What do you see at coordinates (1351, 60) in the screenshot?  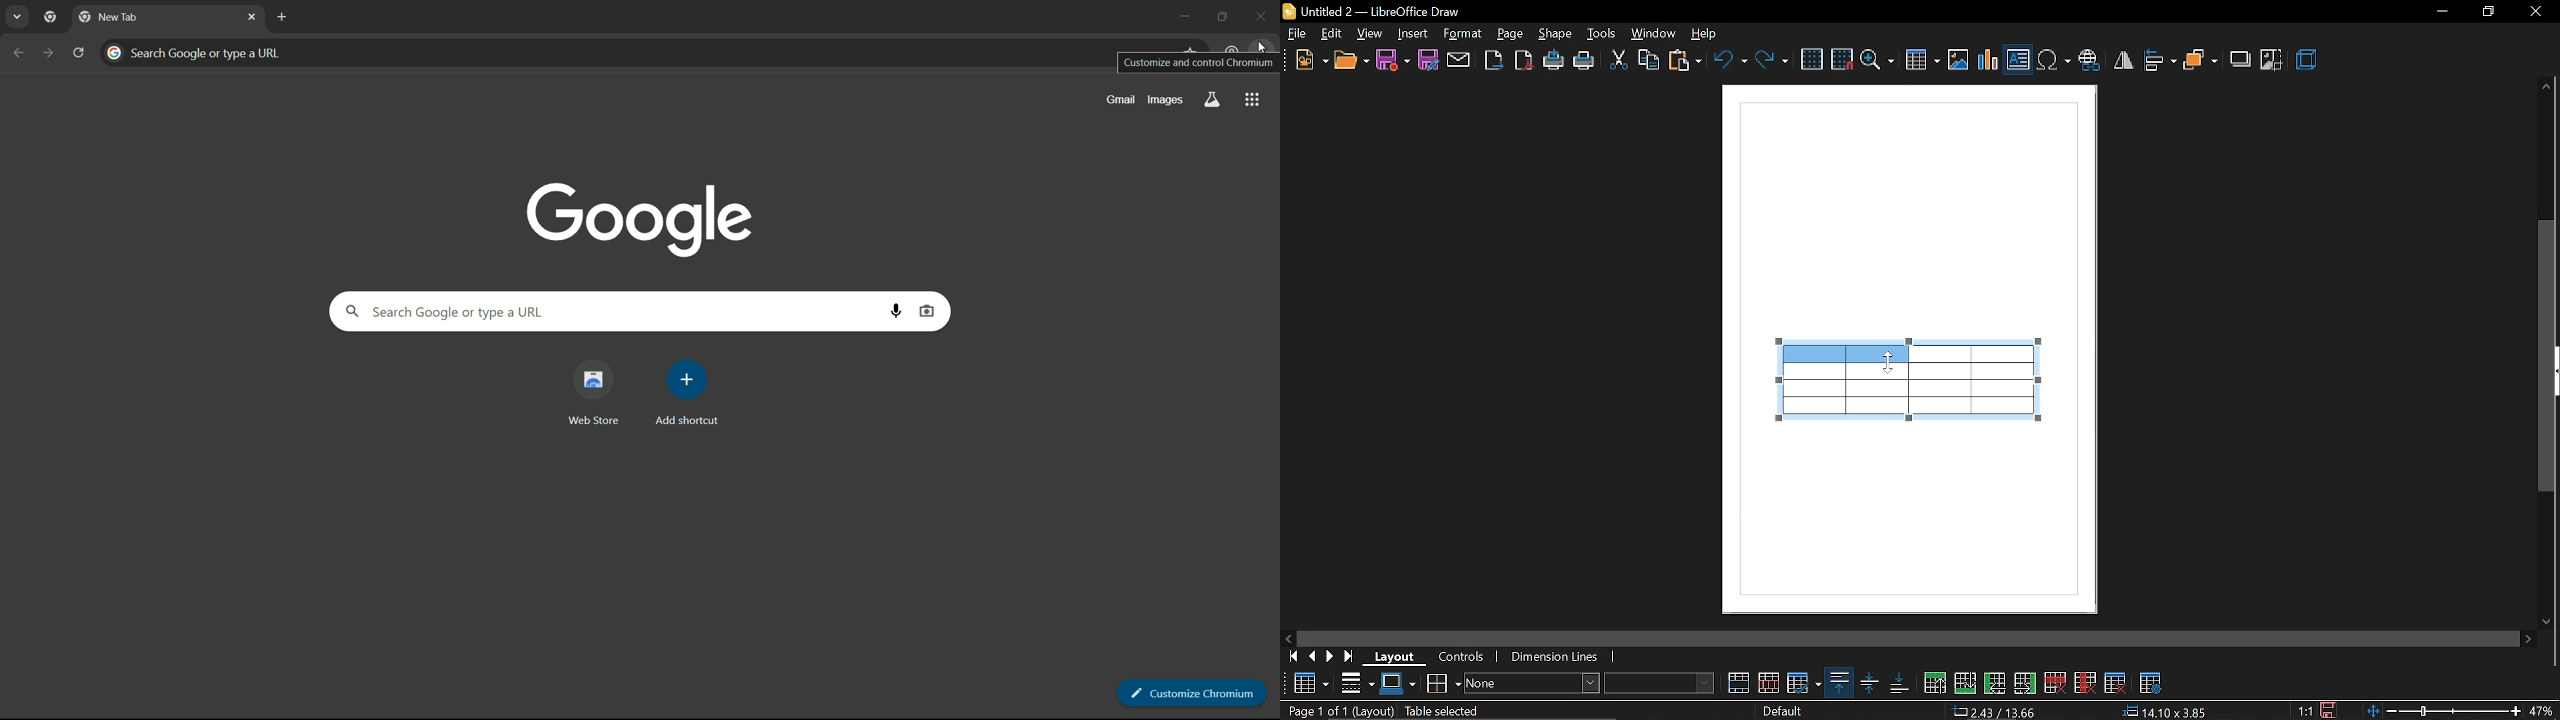 I see `open` at bounding box center [1351, 60].